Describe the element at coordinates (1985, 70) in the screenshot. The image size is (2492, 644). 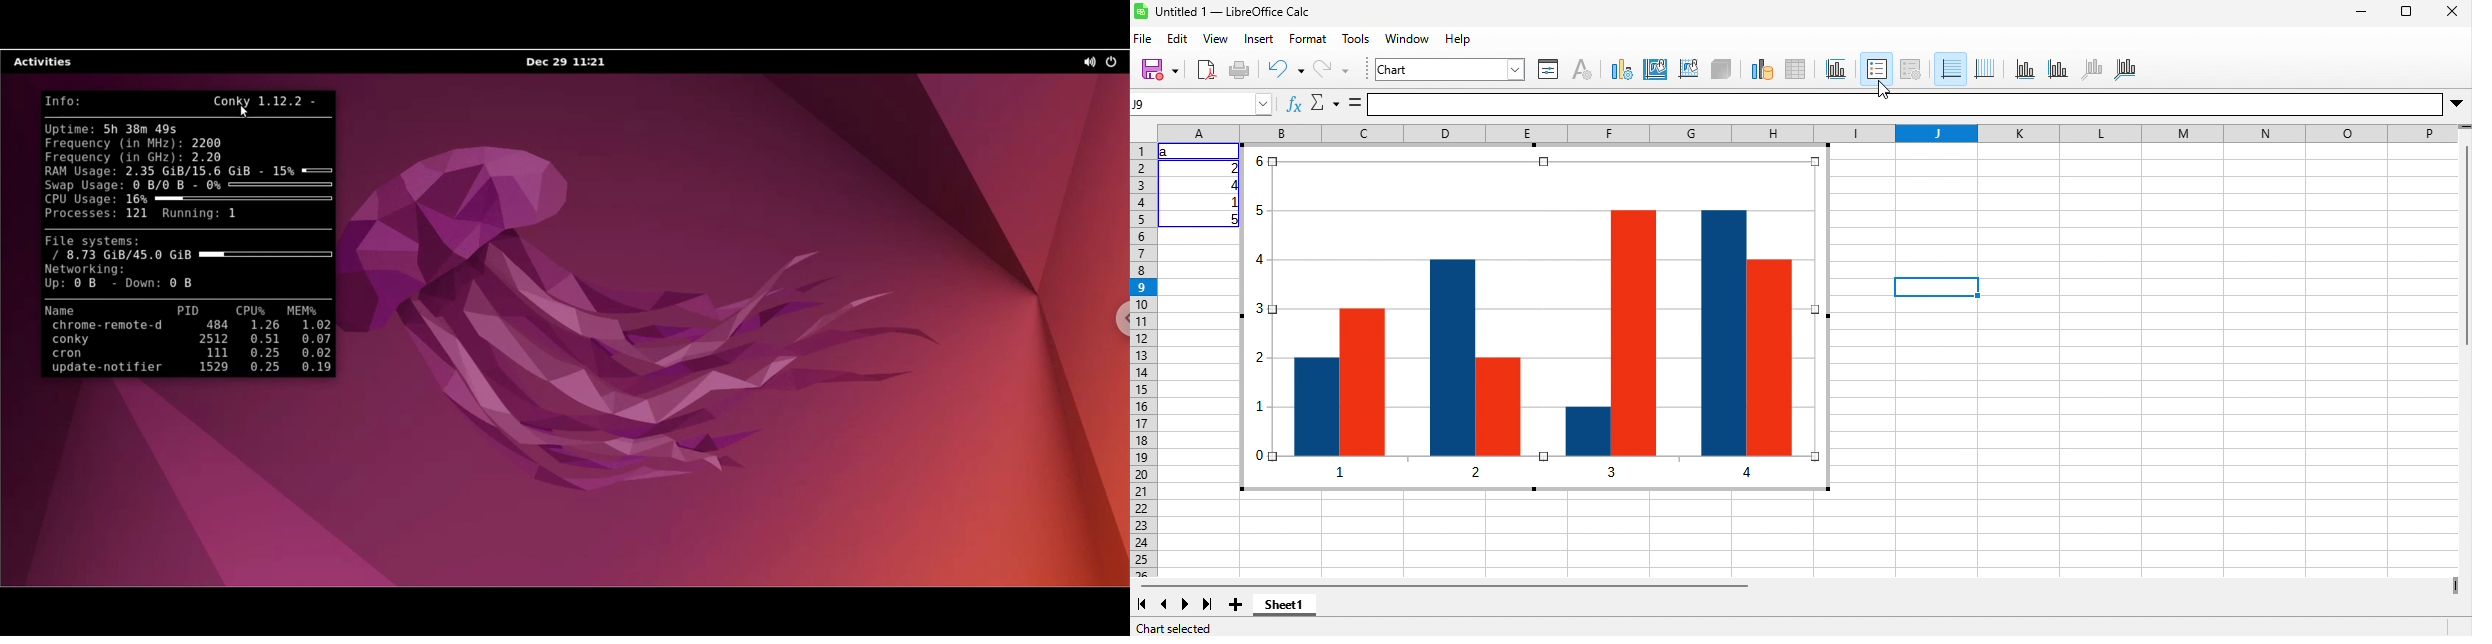
I see `vertical grids` at that location.